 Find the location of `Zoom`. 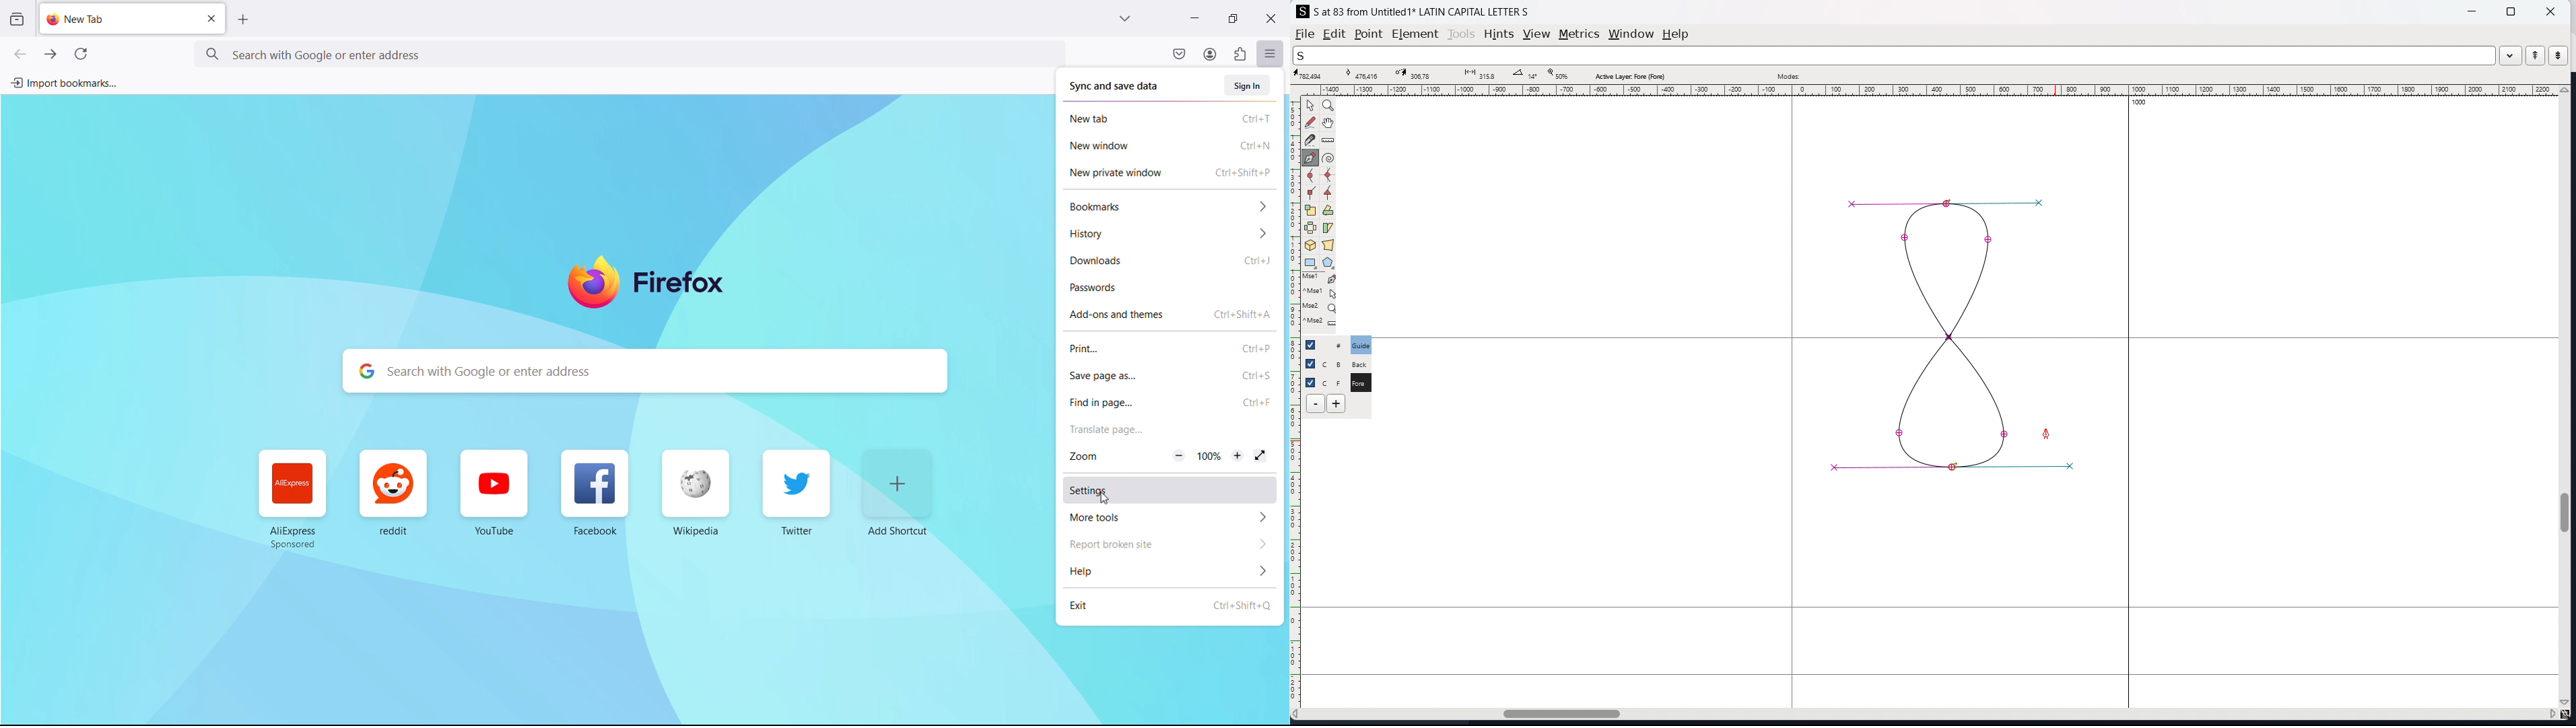

Zoom is located at coordinates (1088, 458).